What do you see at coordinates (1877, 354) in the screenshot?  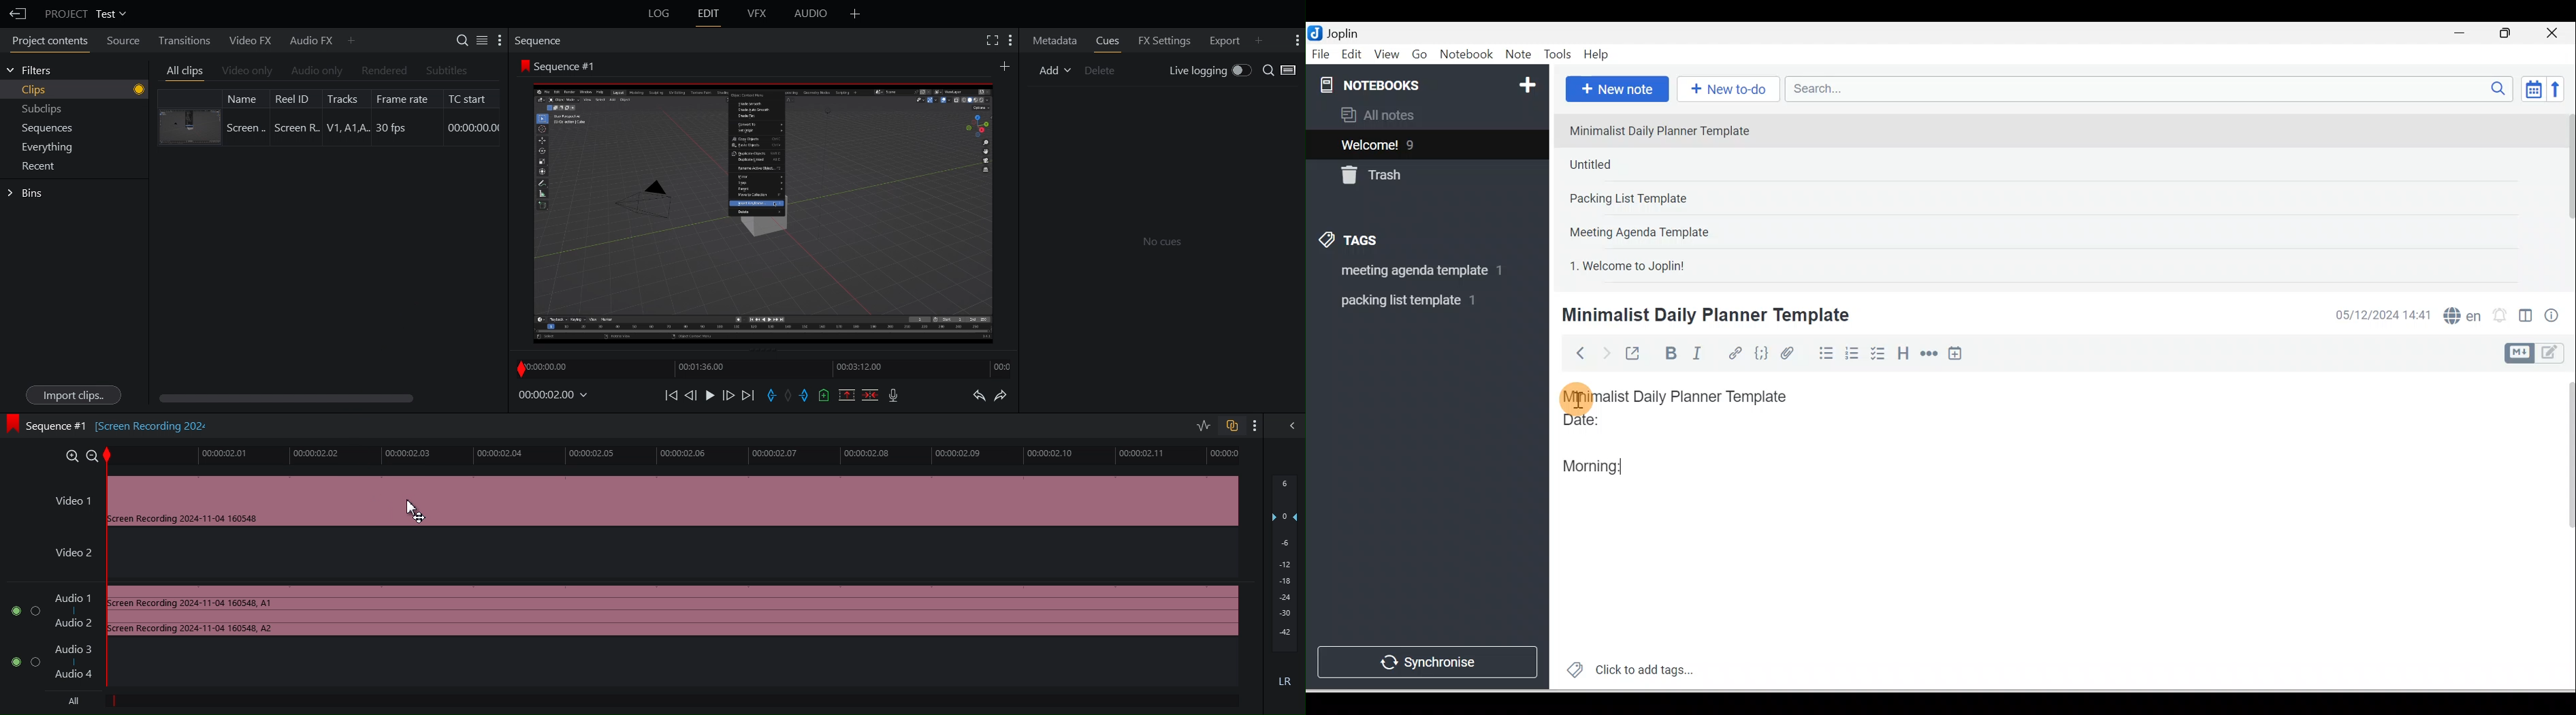 I see `Checkbox` at bounding box center [1877, 354].